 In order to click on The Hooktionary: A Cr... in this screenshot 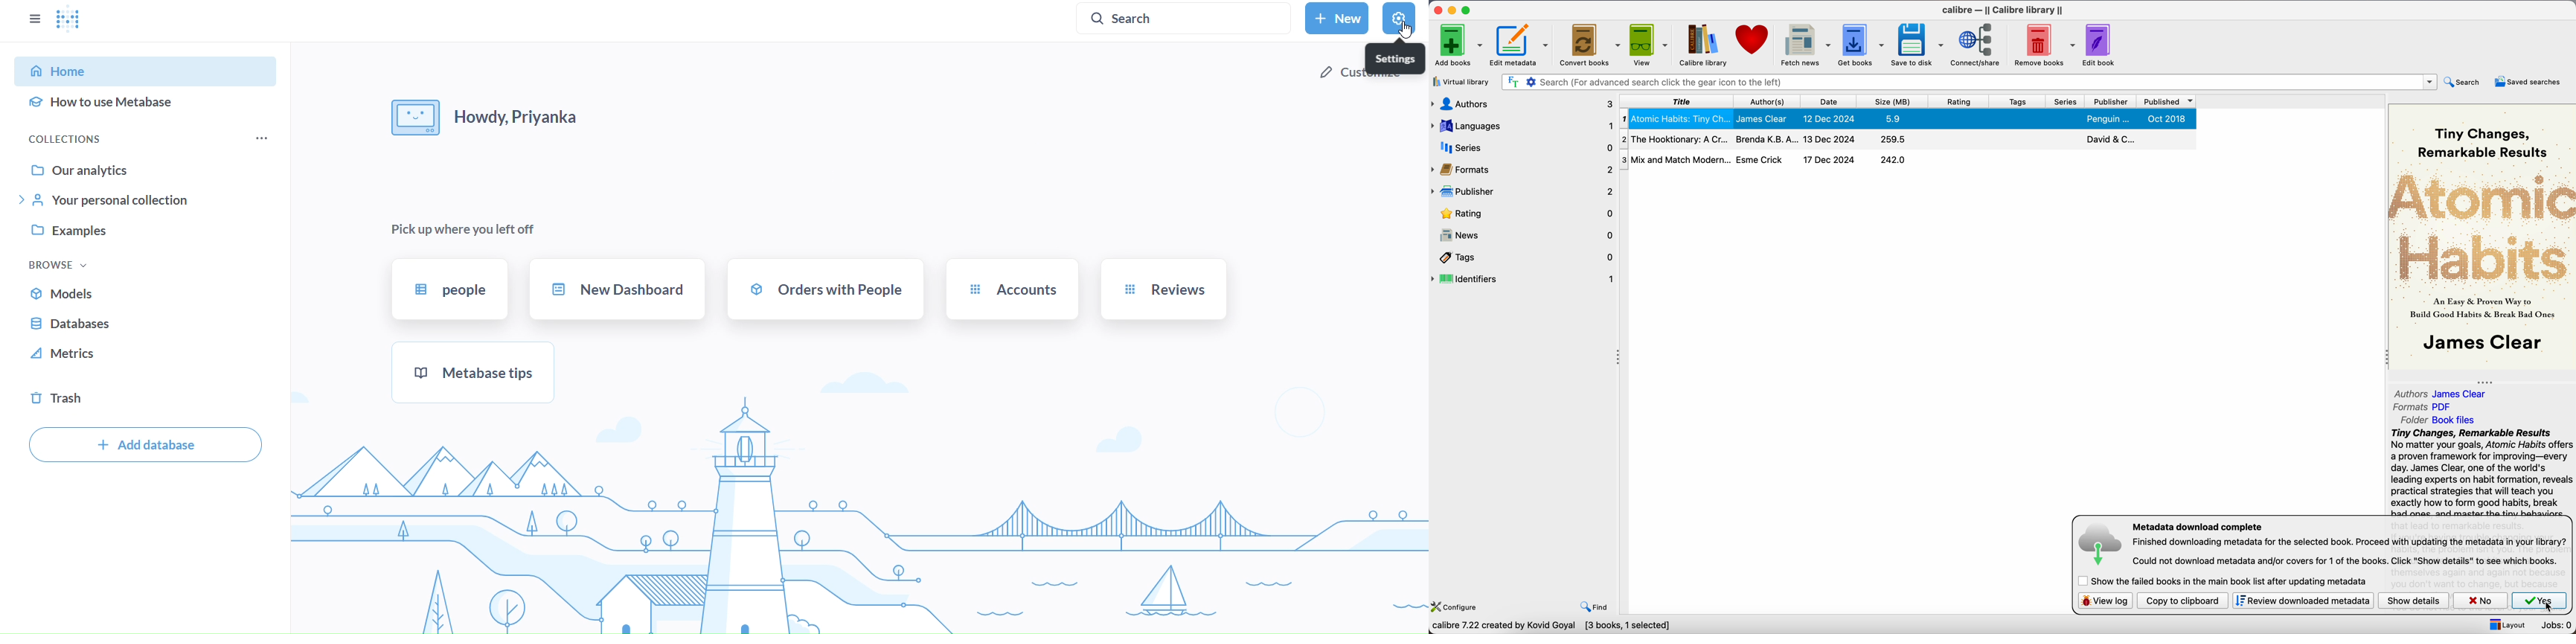, I will do `click(1676, 138)`.